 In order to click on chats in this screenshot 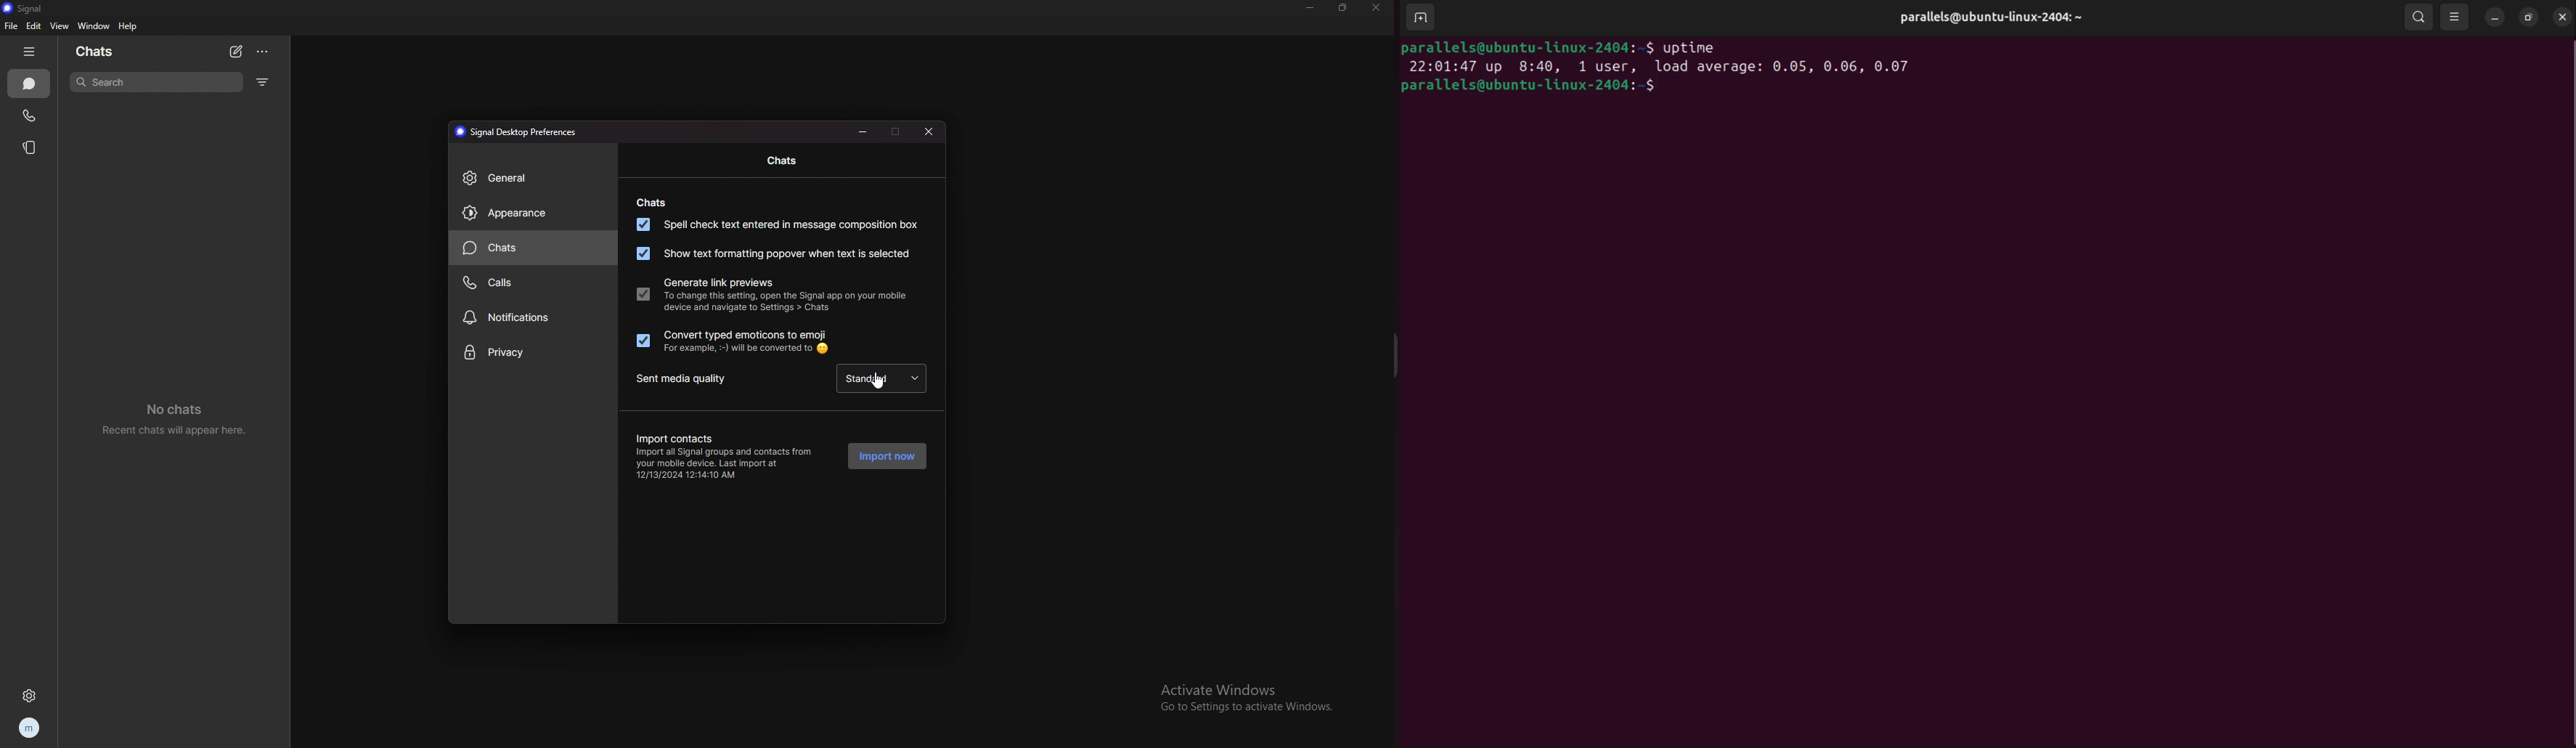, I will do `click(534, 248)`.